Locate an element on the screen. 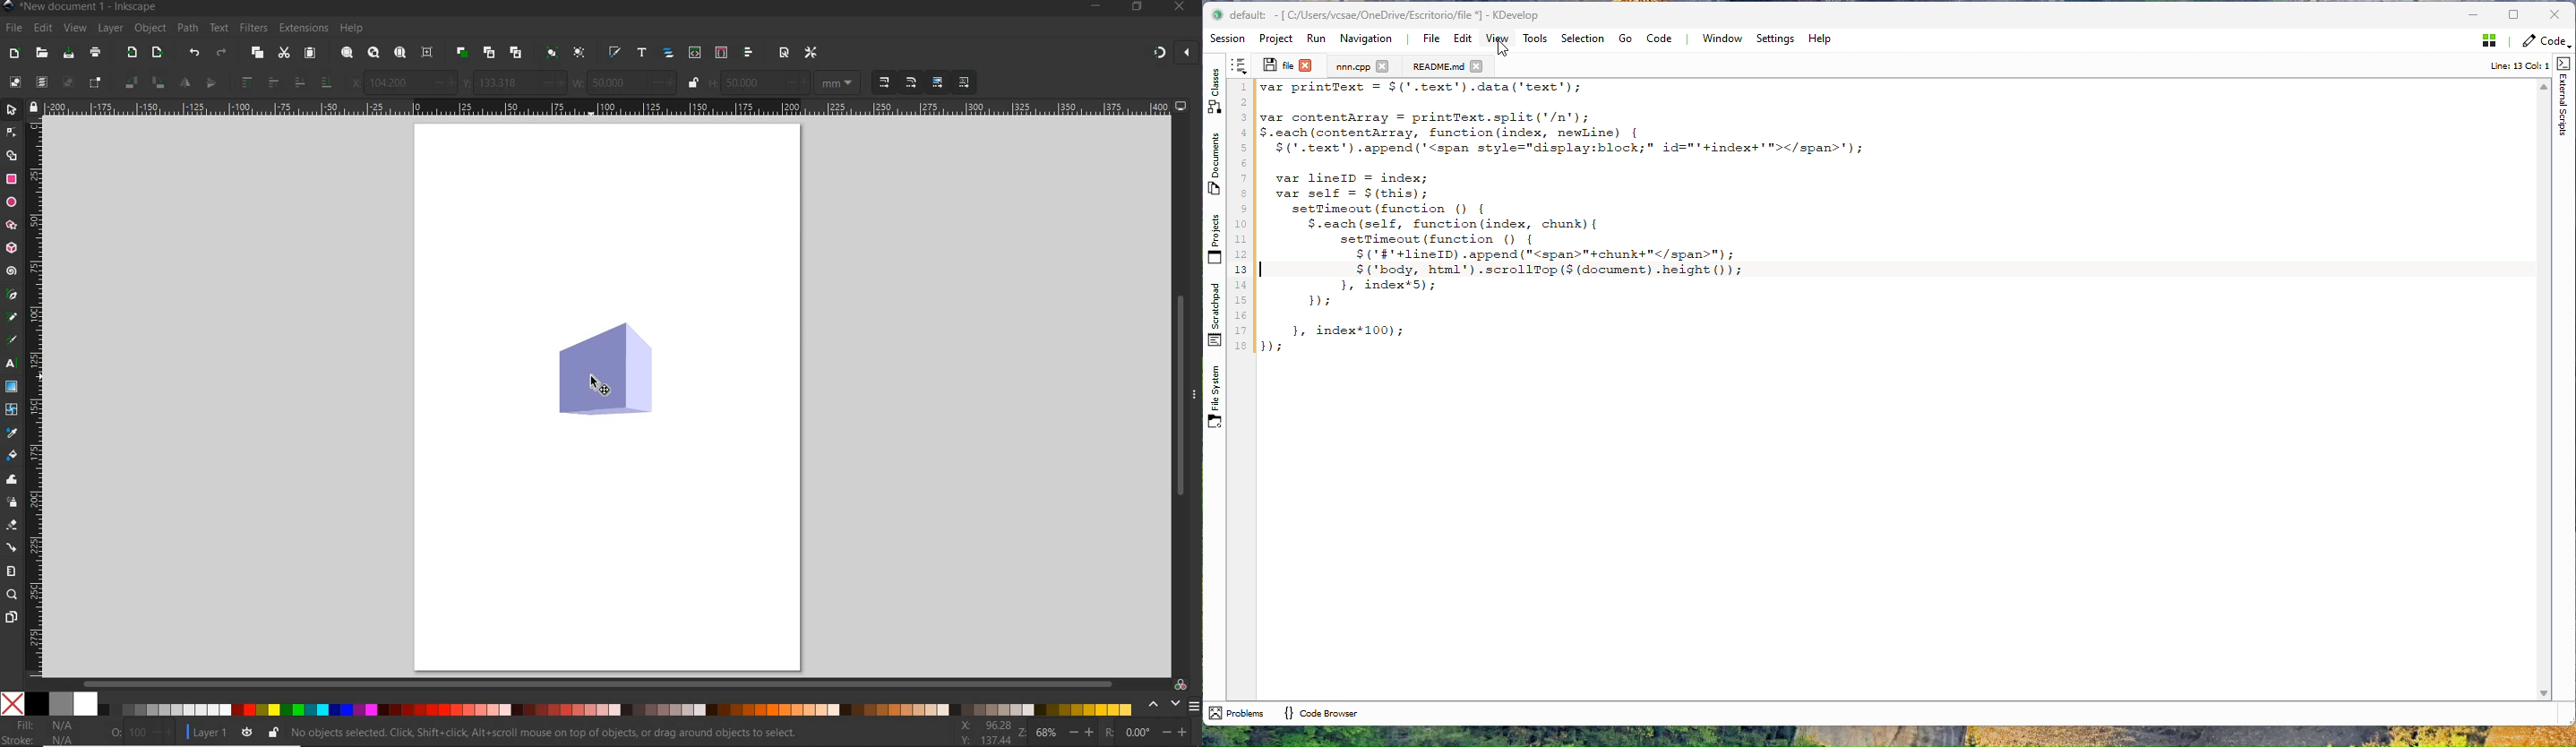 This screenshot has width=2576, height=756. print is located at coordinates (96, 53).